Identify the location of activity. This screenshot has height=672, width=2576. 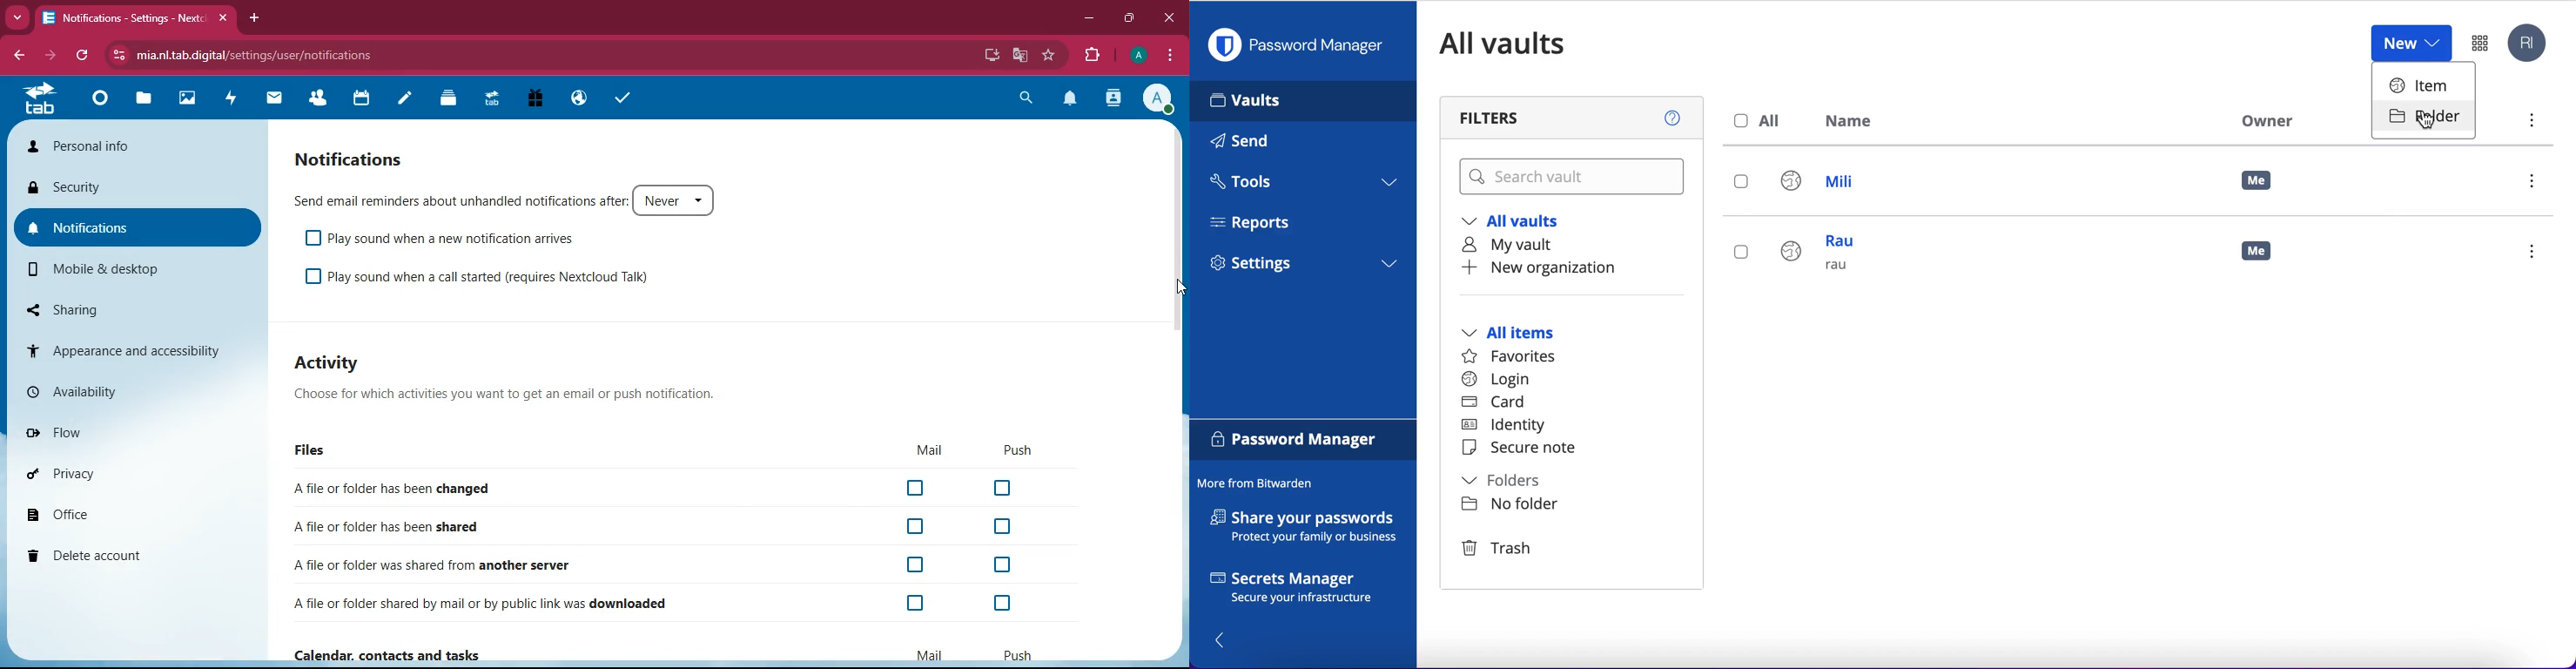
(335, 362).